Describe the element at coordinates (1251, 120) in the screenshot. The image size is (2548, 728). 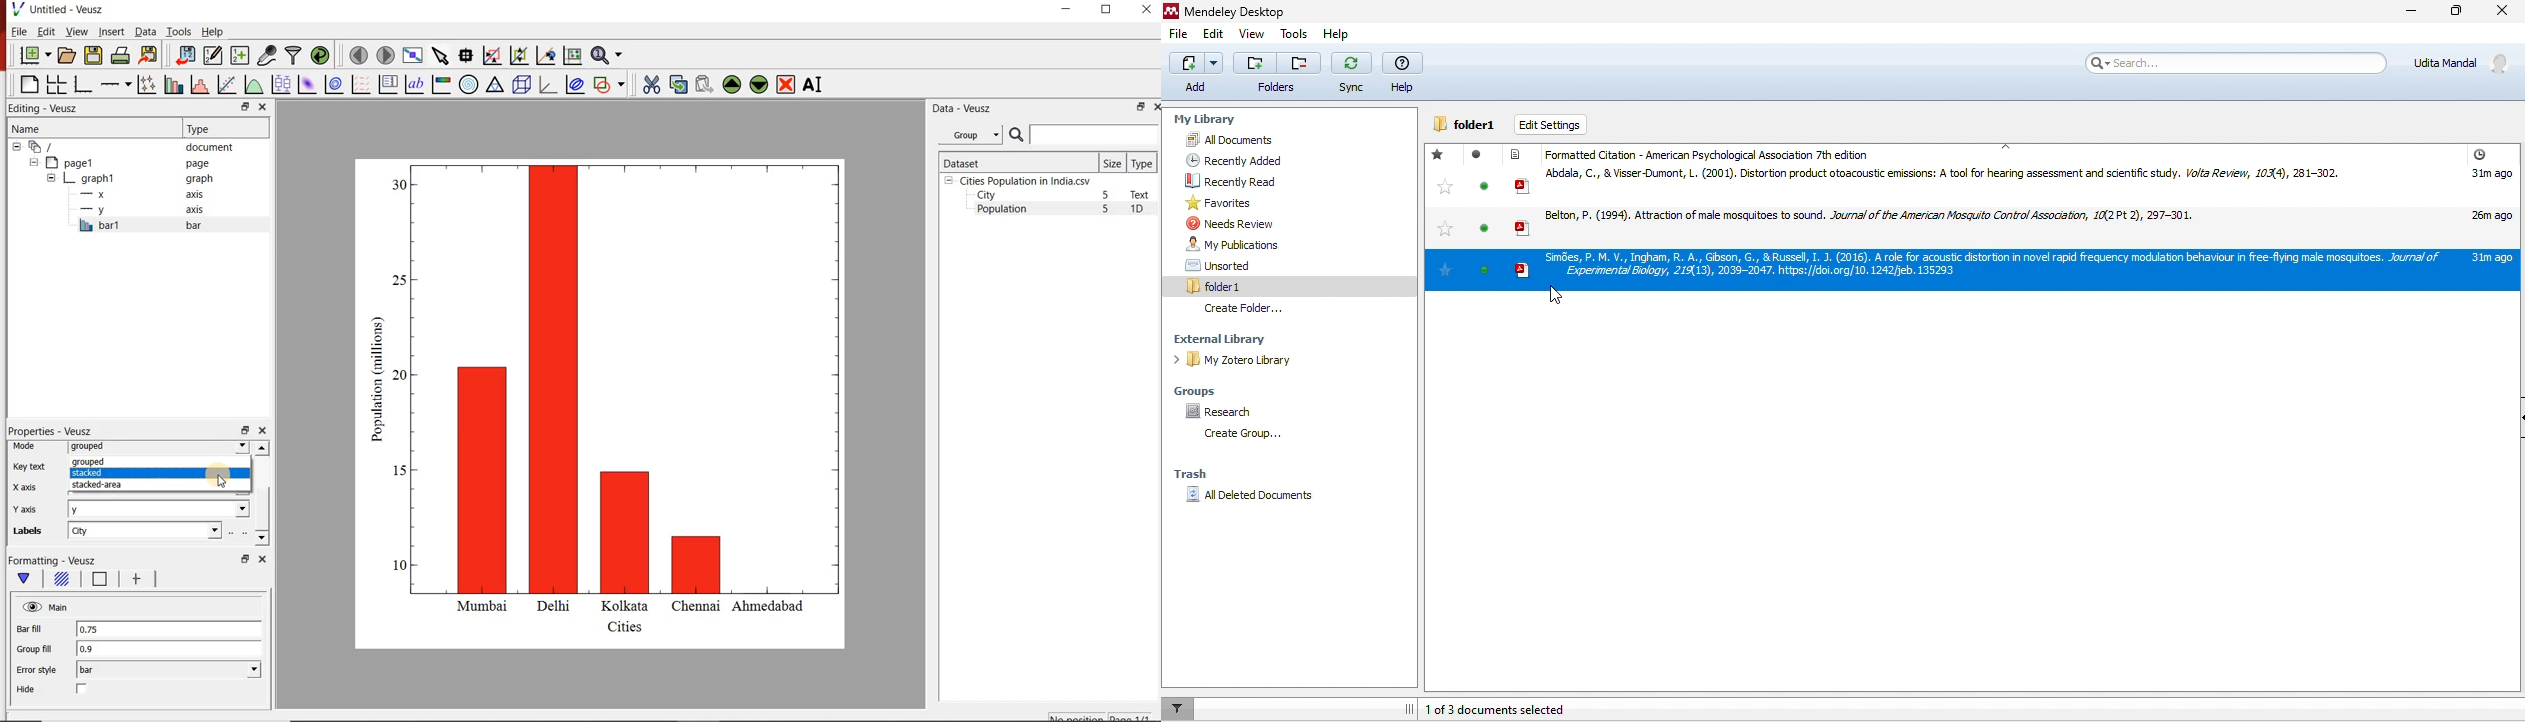
I see `my library` at that location.